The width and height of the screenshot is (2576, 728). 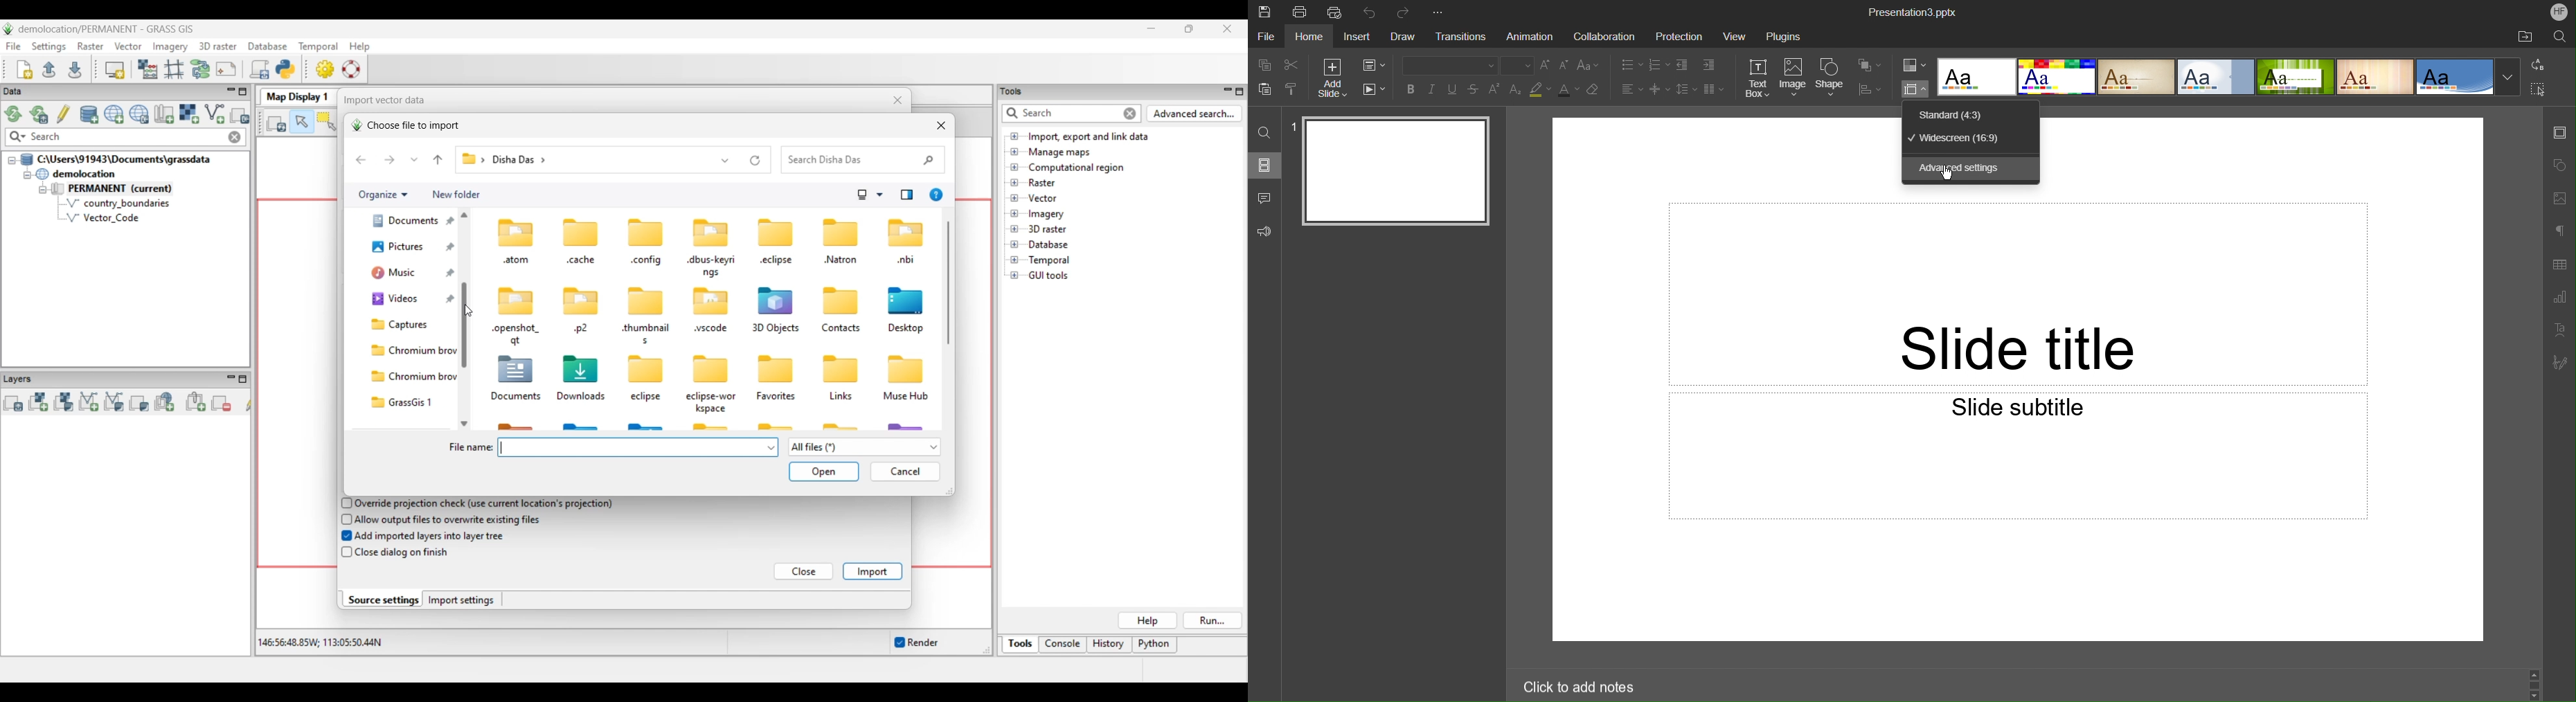 What do you see at coordinates (1375, 65) in the screenshot?
I see `Change Slide Layout` at bounding box center [1375, 65].